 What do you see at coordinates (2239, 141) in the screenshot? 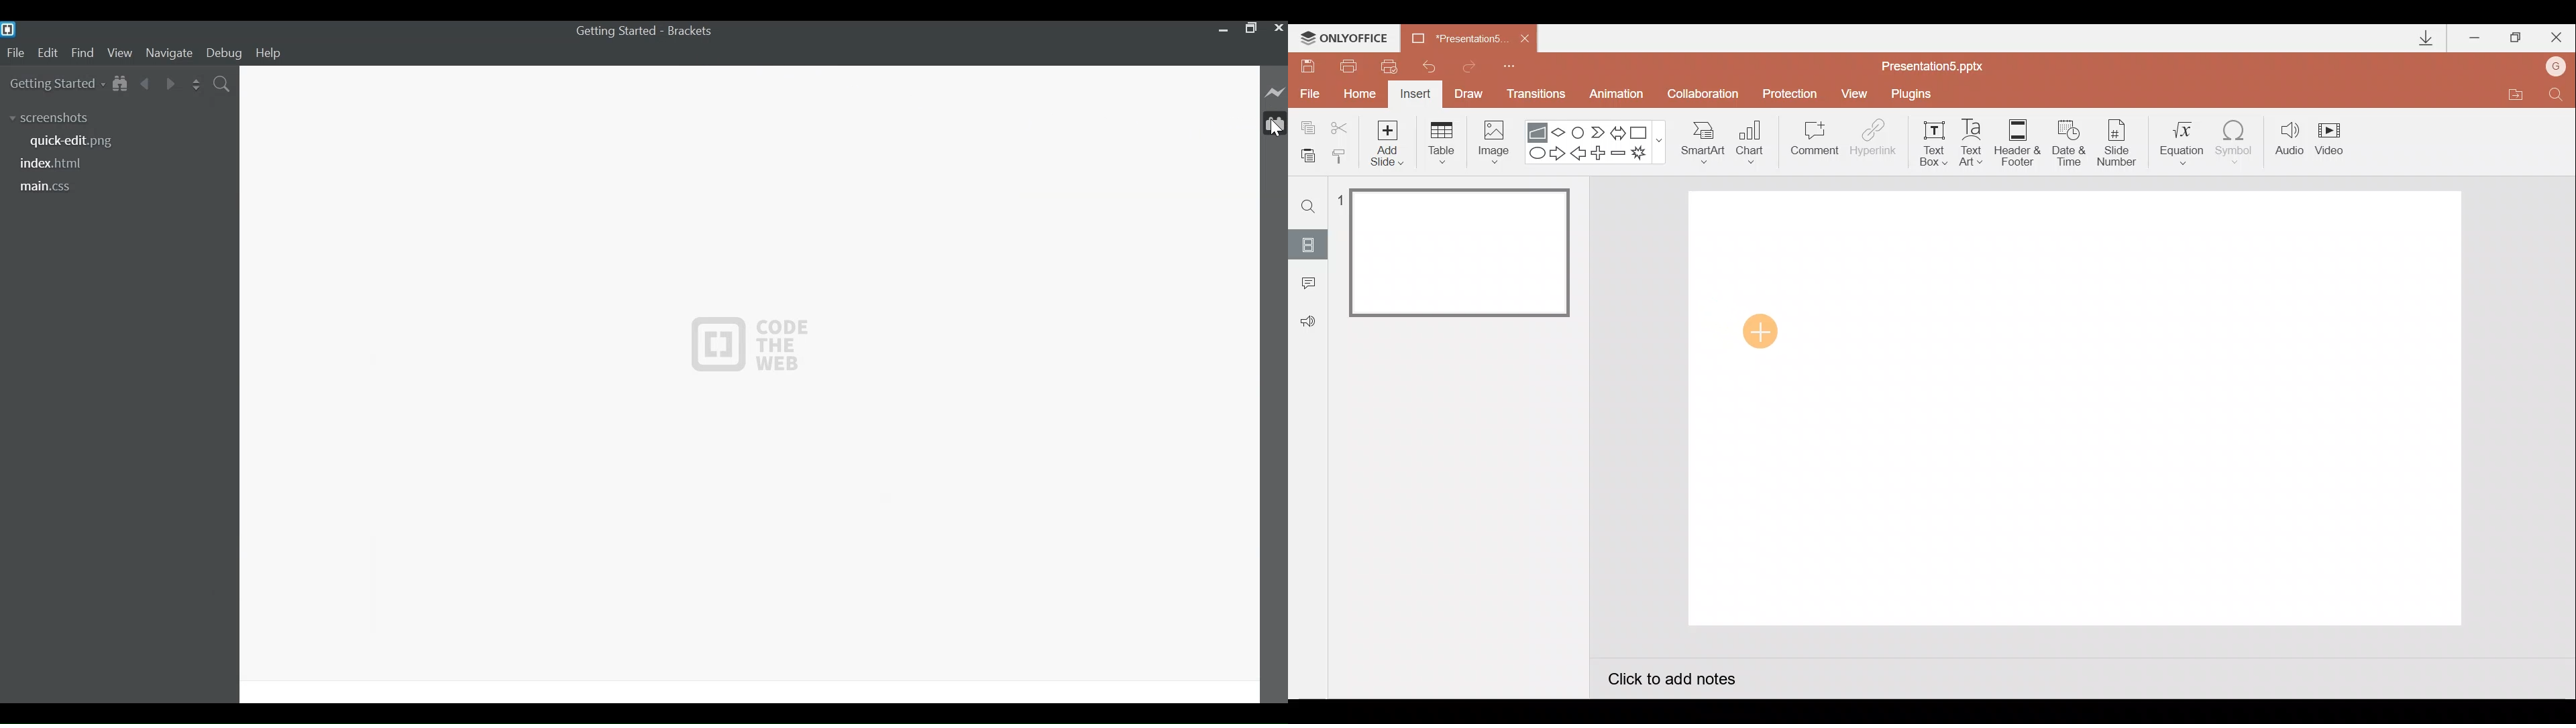
I see `Symbol` at bounding box center [2239, 141].